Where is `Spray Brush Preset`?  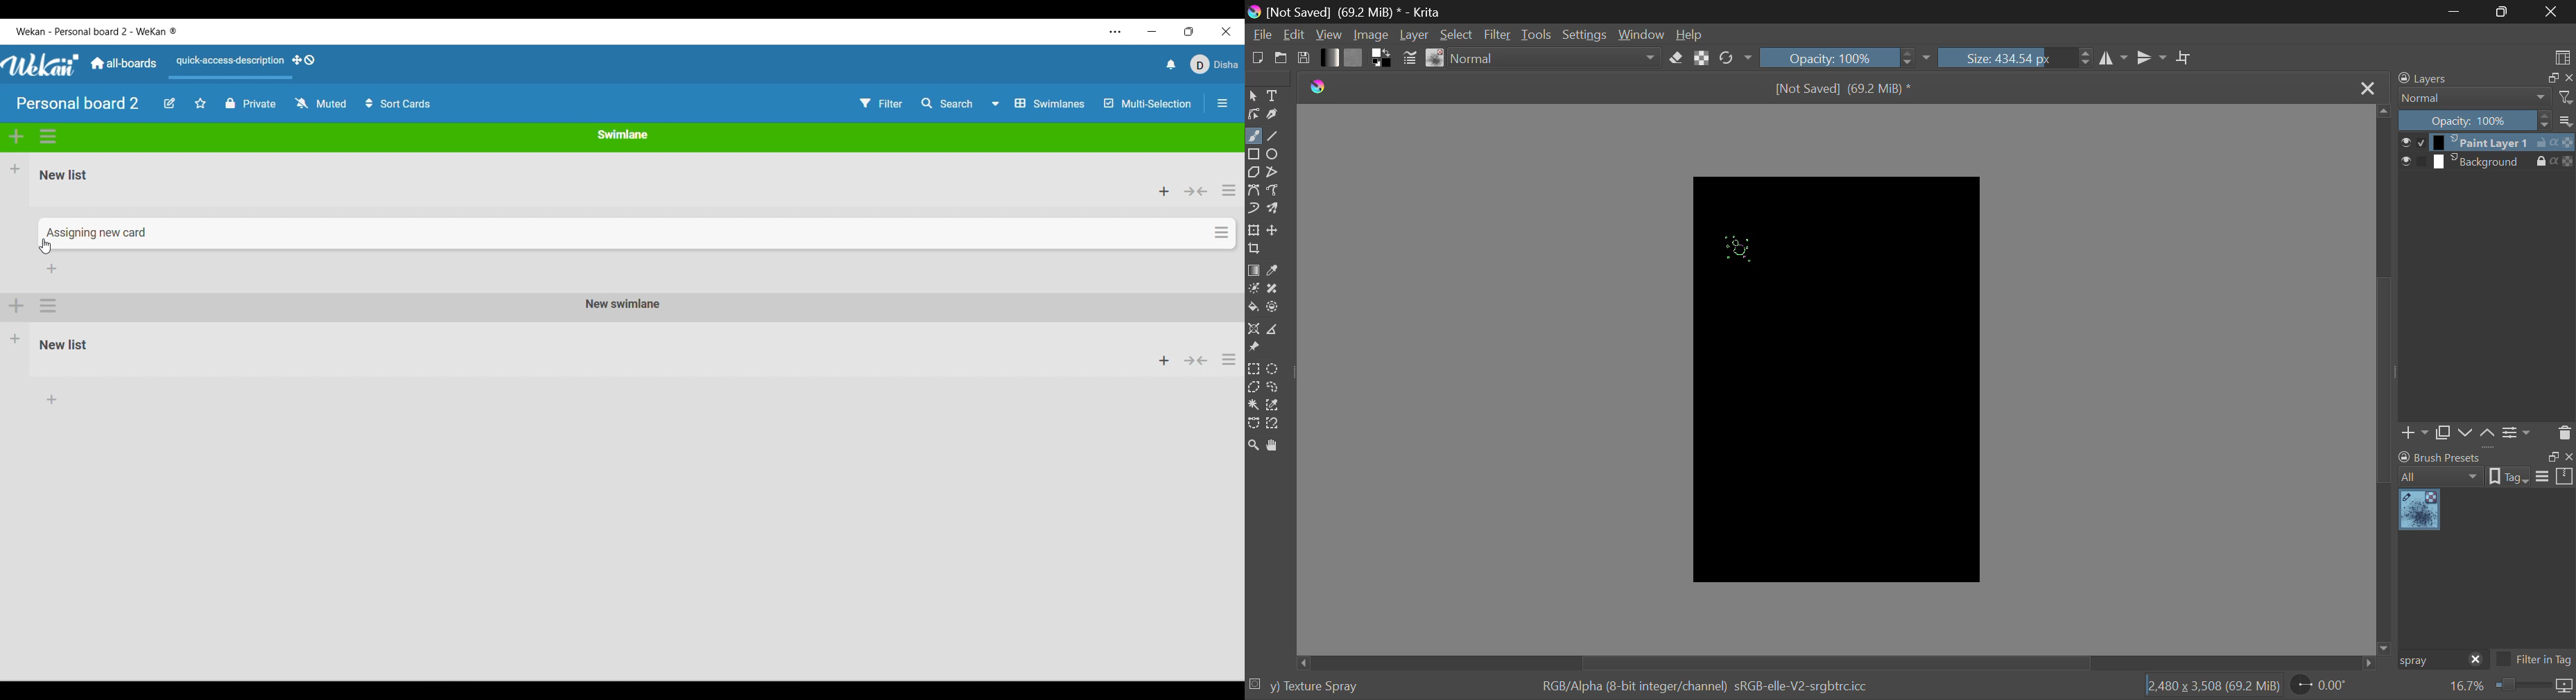
Spray Brush Preset is located at coordinates (2419, 511).